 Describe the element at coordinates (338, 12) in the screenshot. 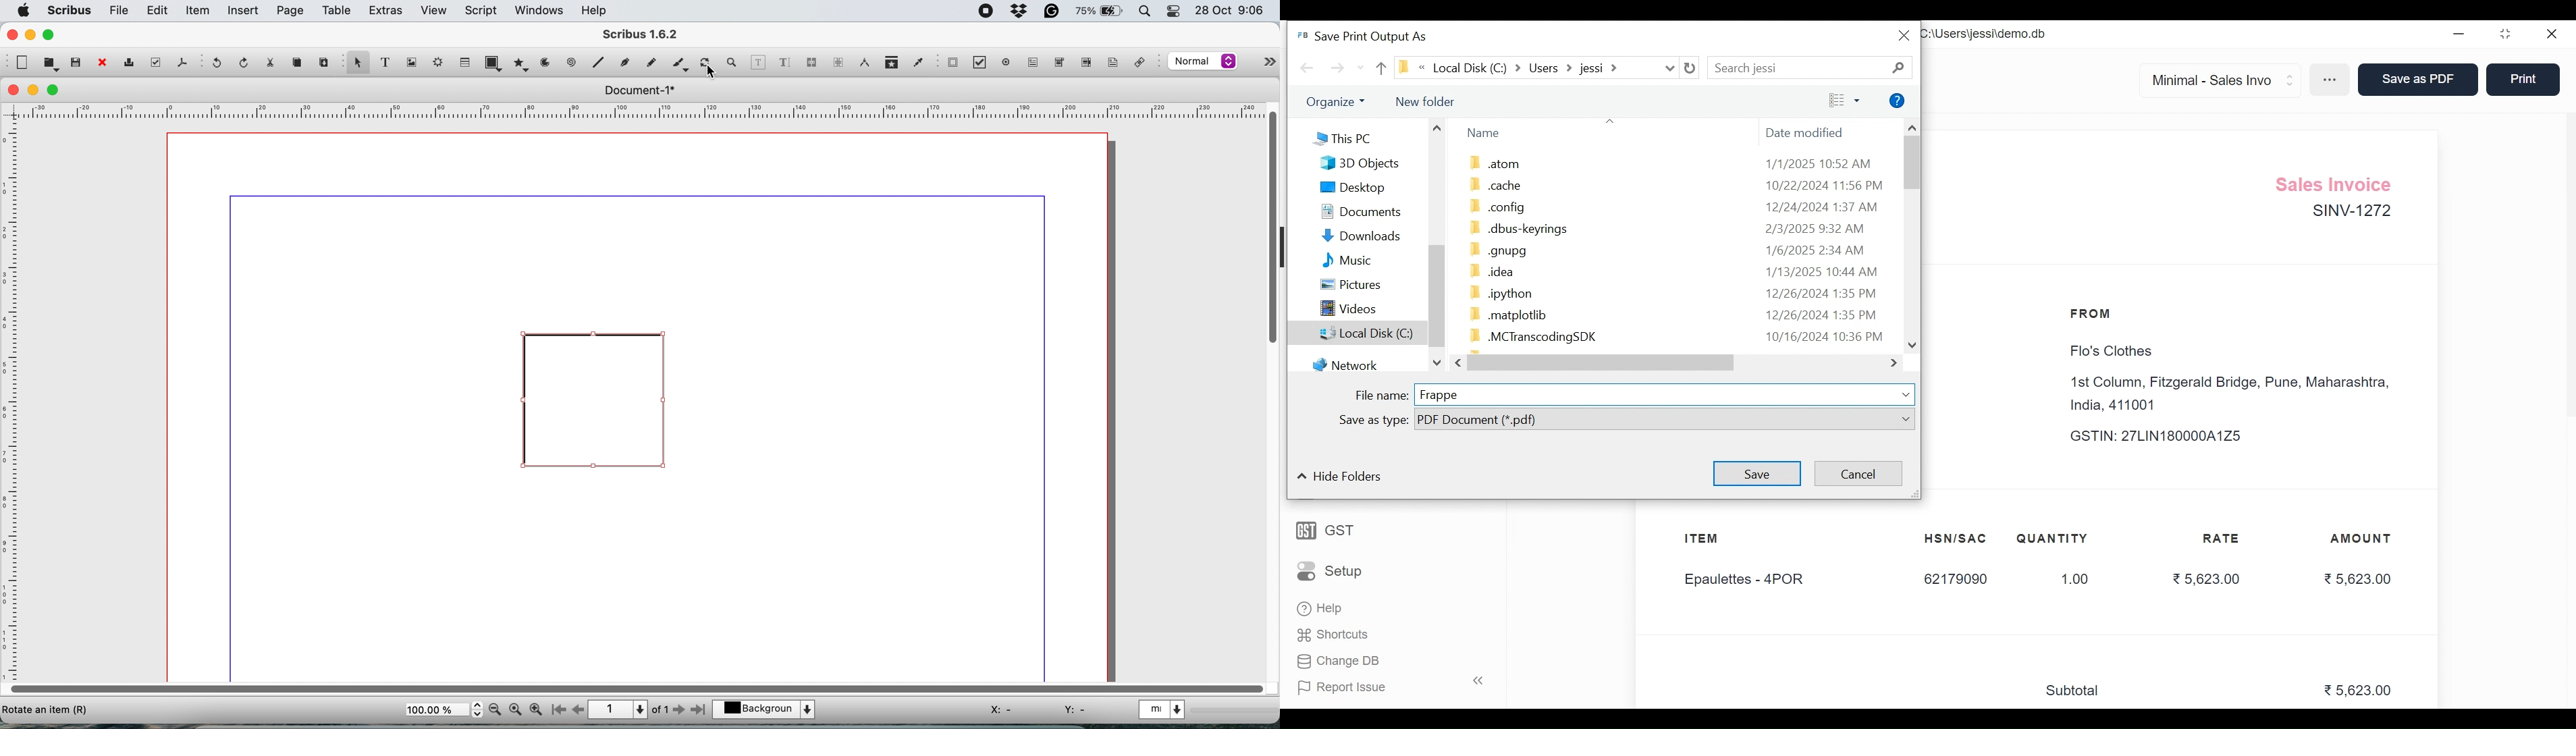

I see `table` at that location.